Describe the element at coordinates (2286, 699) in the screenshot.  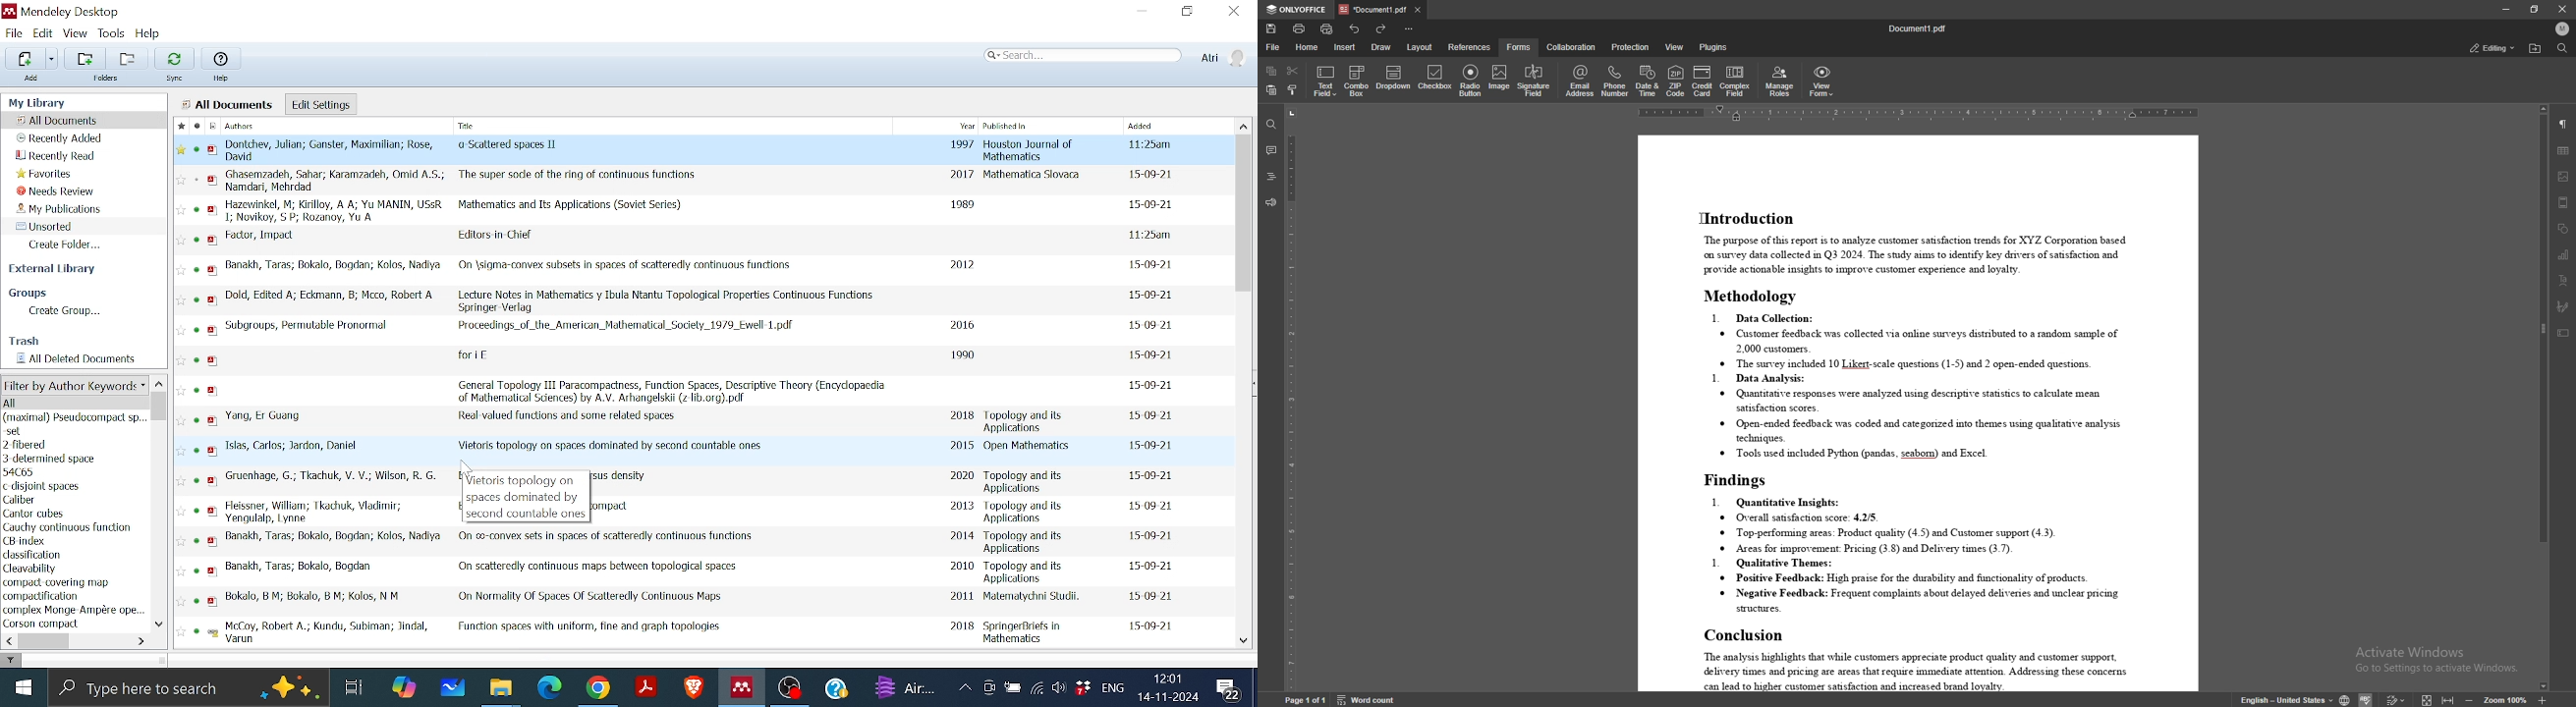
I see `change text language` at that location.